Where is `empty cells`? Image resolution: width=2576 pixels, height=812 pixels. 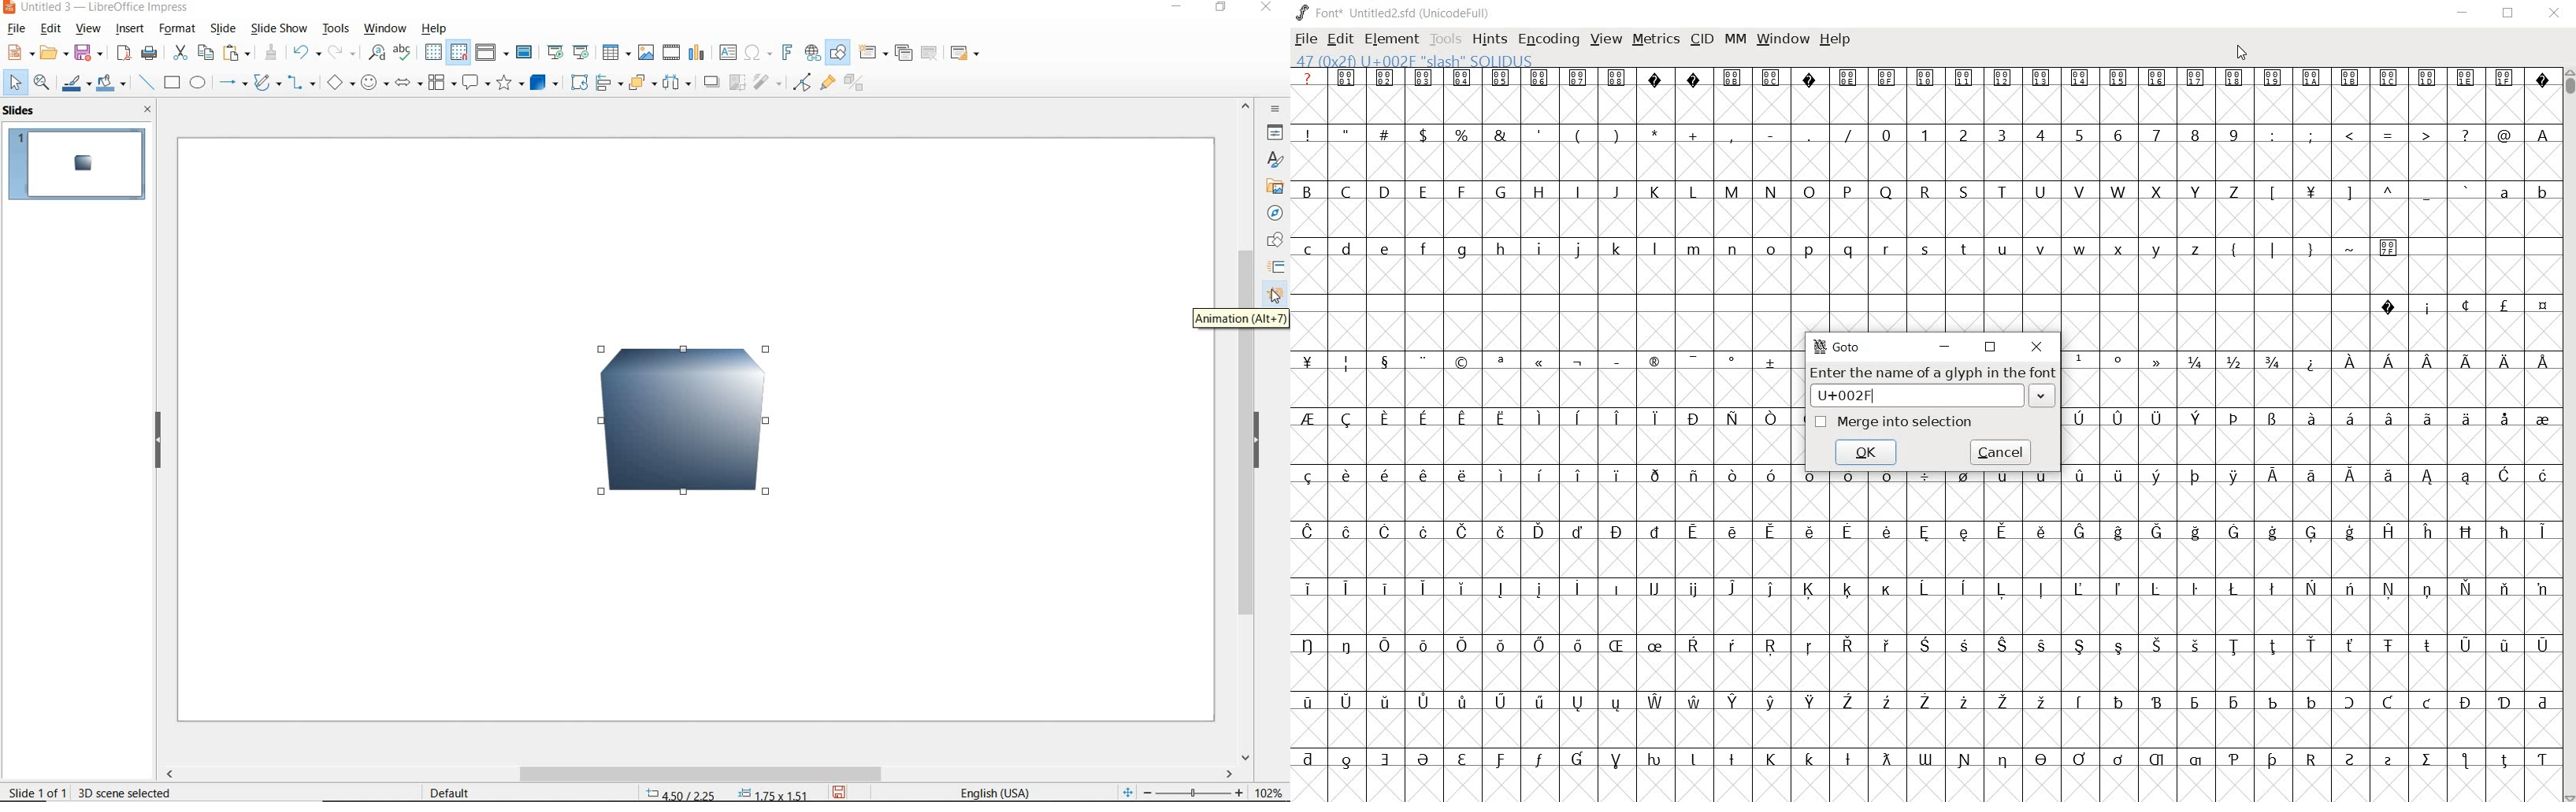 empty cells is located at coordinates (1926, 106).